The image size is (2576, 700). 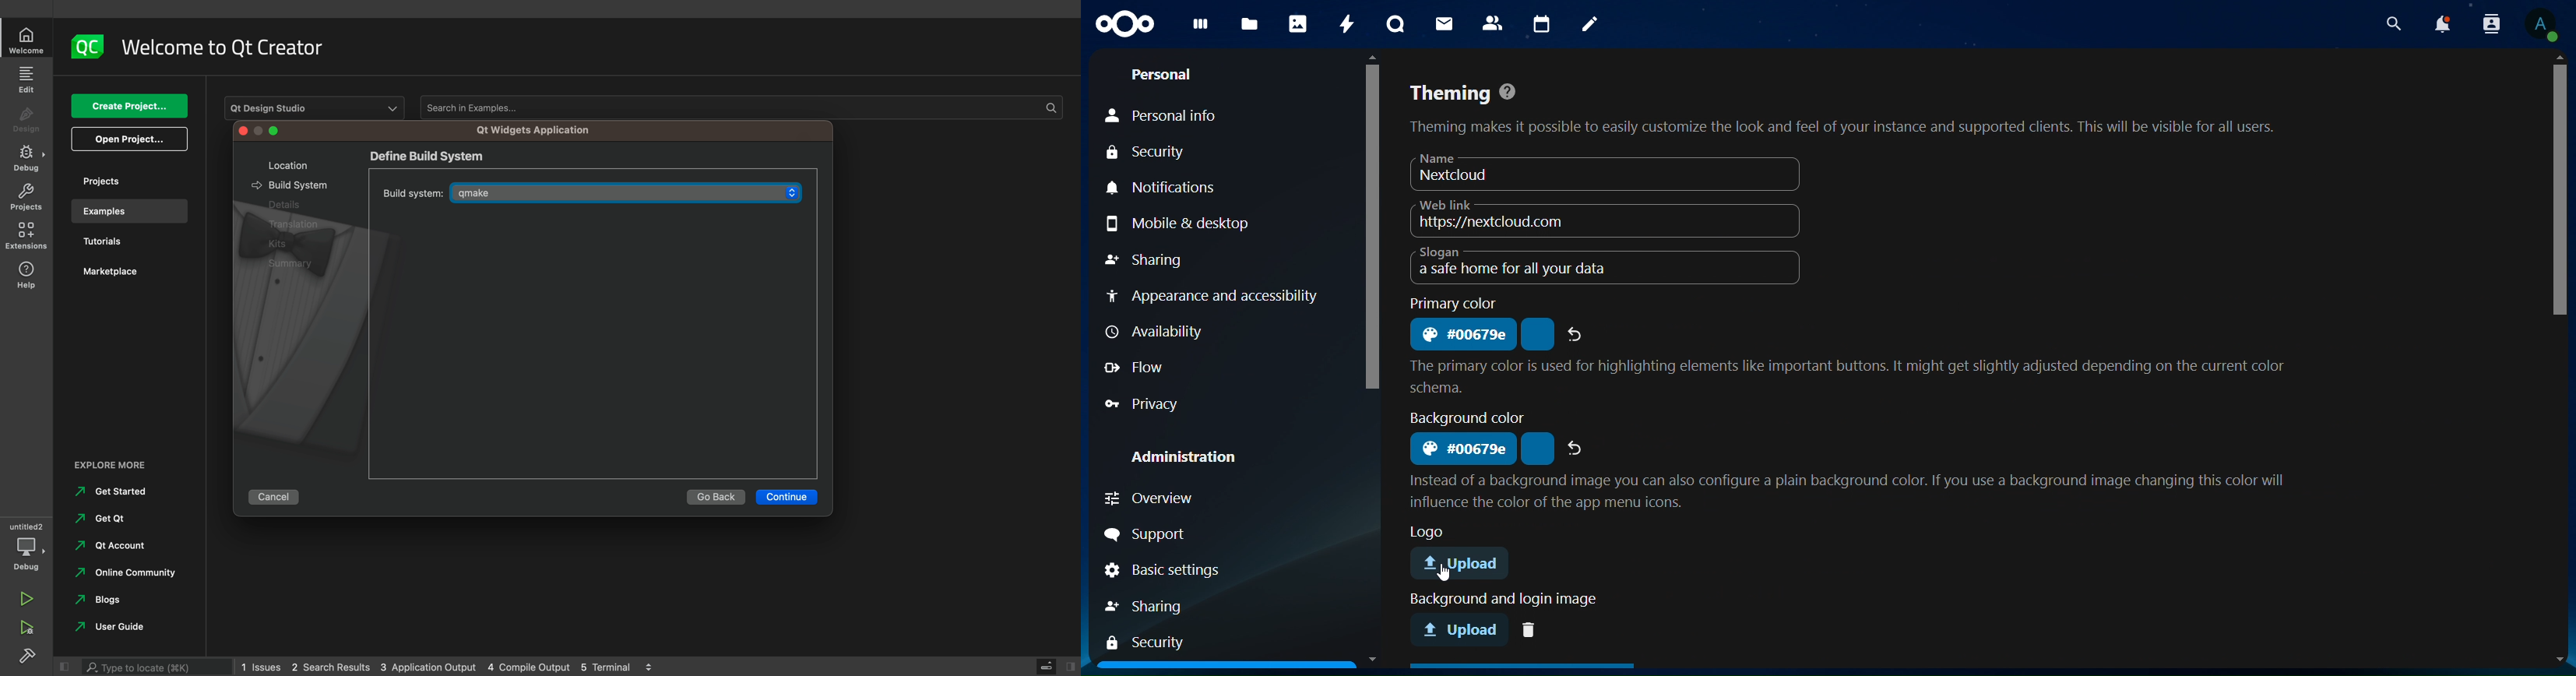 I want to click on notoifications, so click(x=2444, y=25).